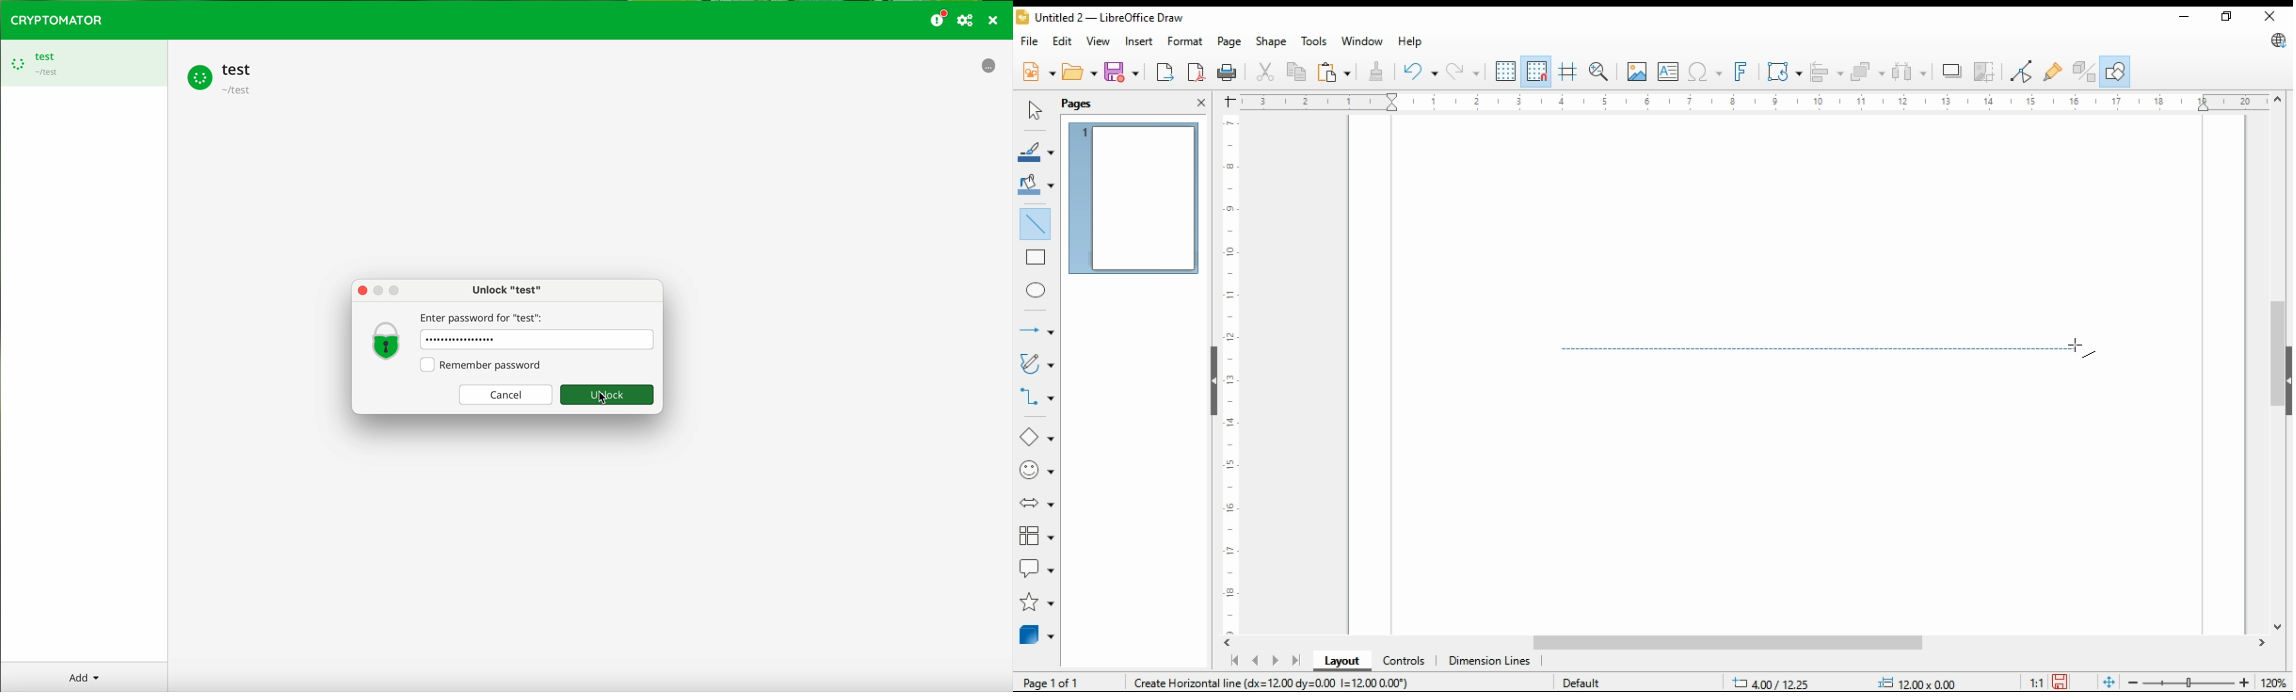 Image resolution: width=2296 pixels, height=700 pixels. Describe the element at coordinates (2113, 72) in the screenshot. I see `show draw functions` at that location.